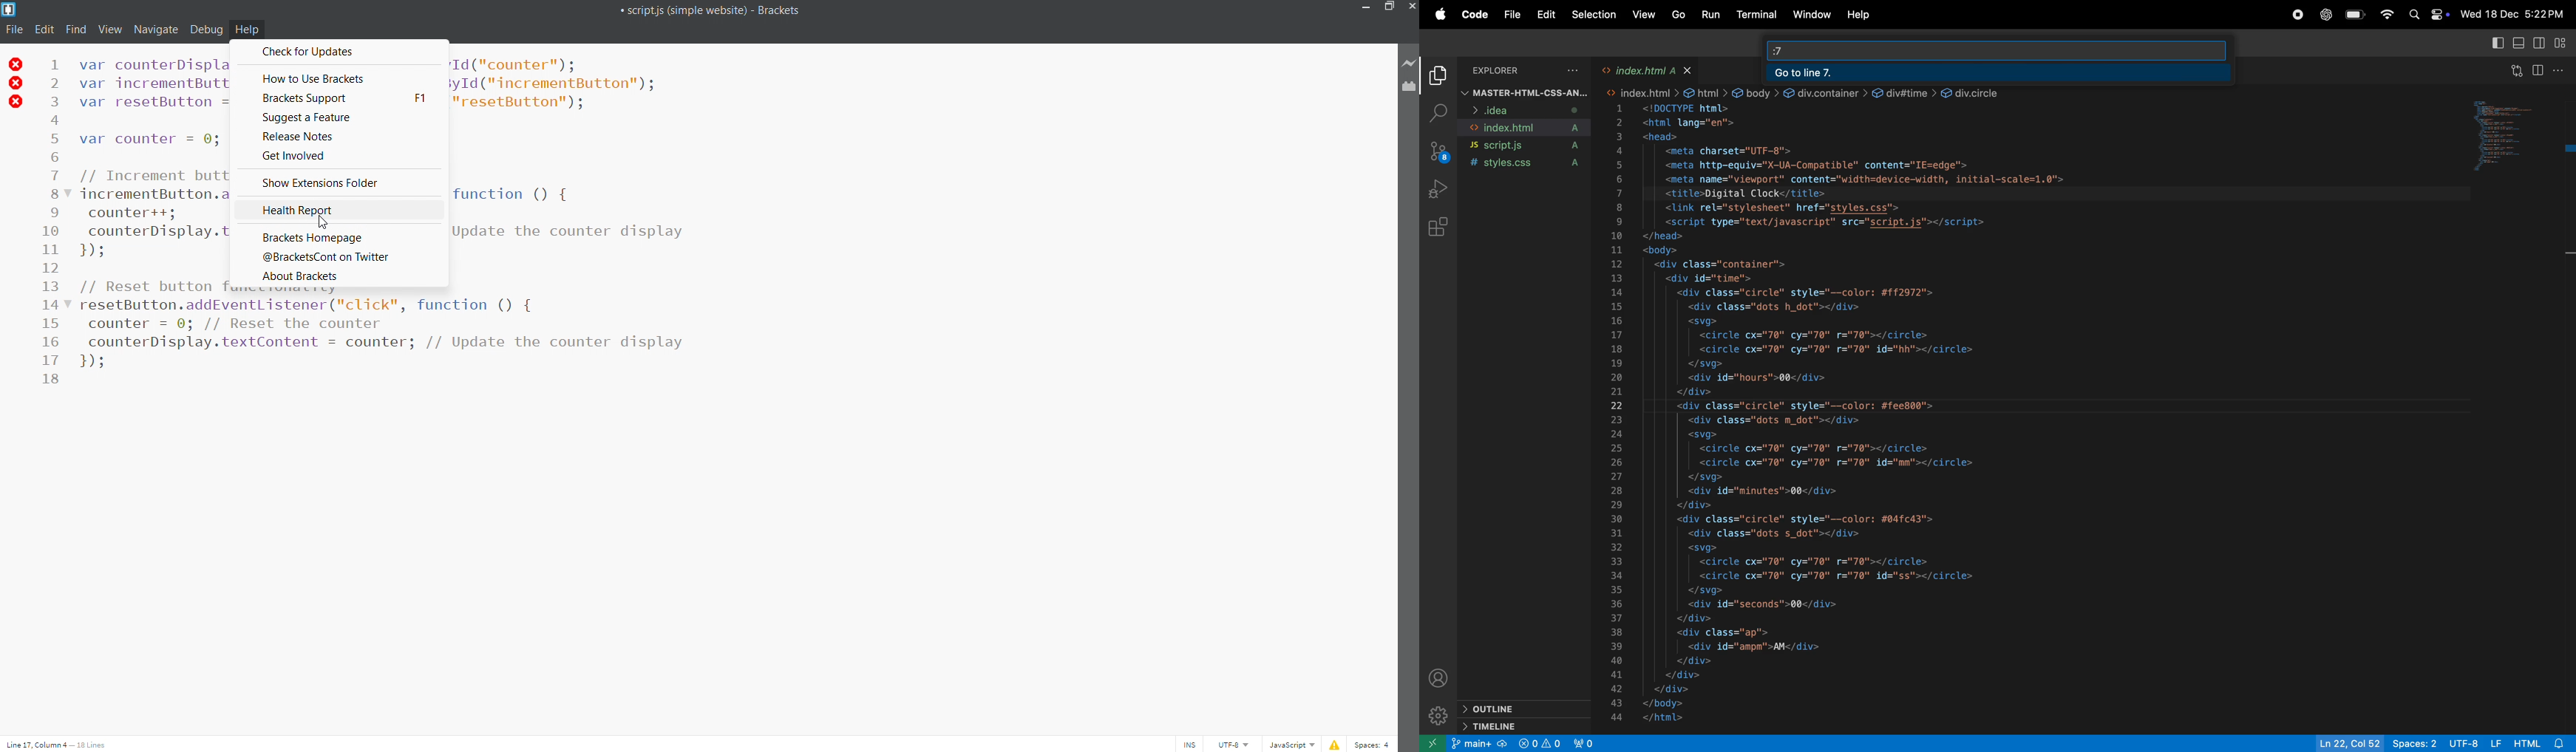 This screenshot has width=2576, height=756. What do you see at coordinates (16, 83) in the screenshot?
I see `line errors` at bounding box center [16, 83].